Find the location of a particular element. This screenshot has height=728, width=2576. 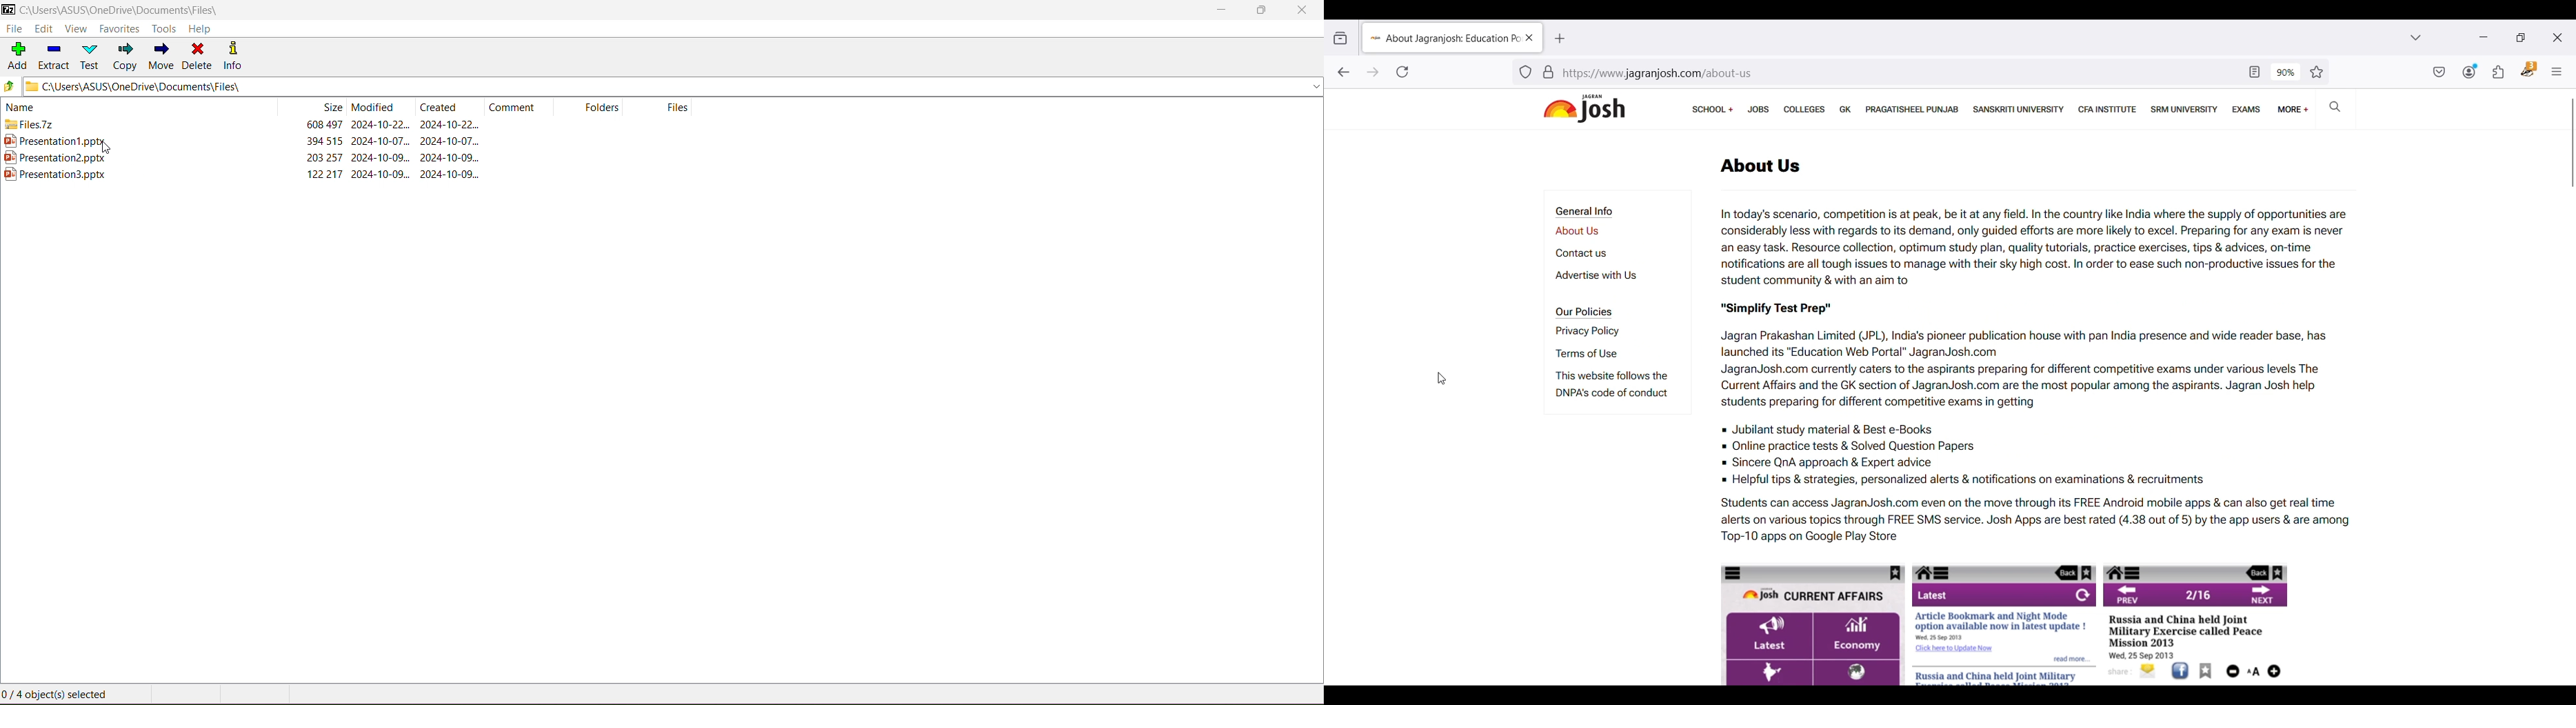

Colleges page is located at coordinates (1805, 109).